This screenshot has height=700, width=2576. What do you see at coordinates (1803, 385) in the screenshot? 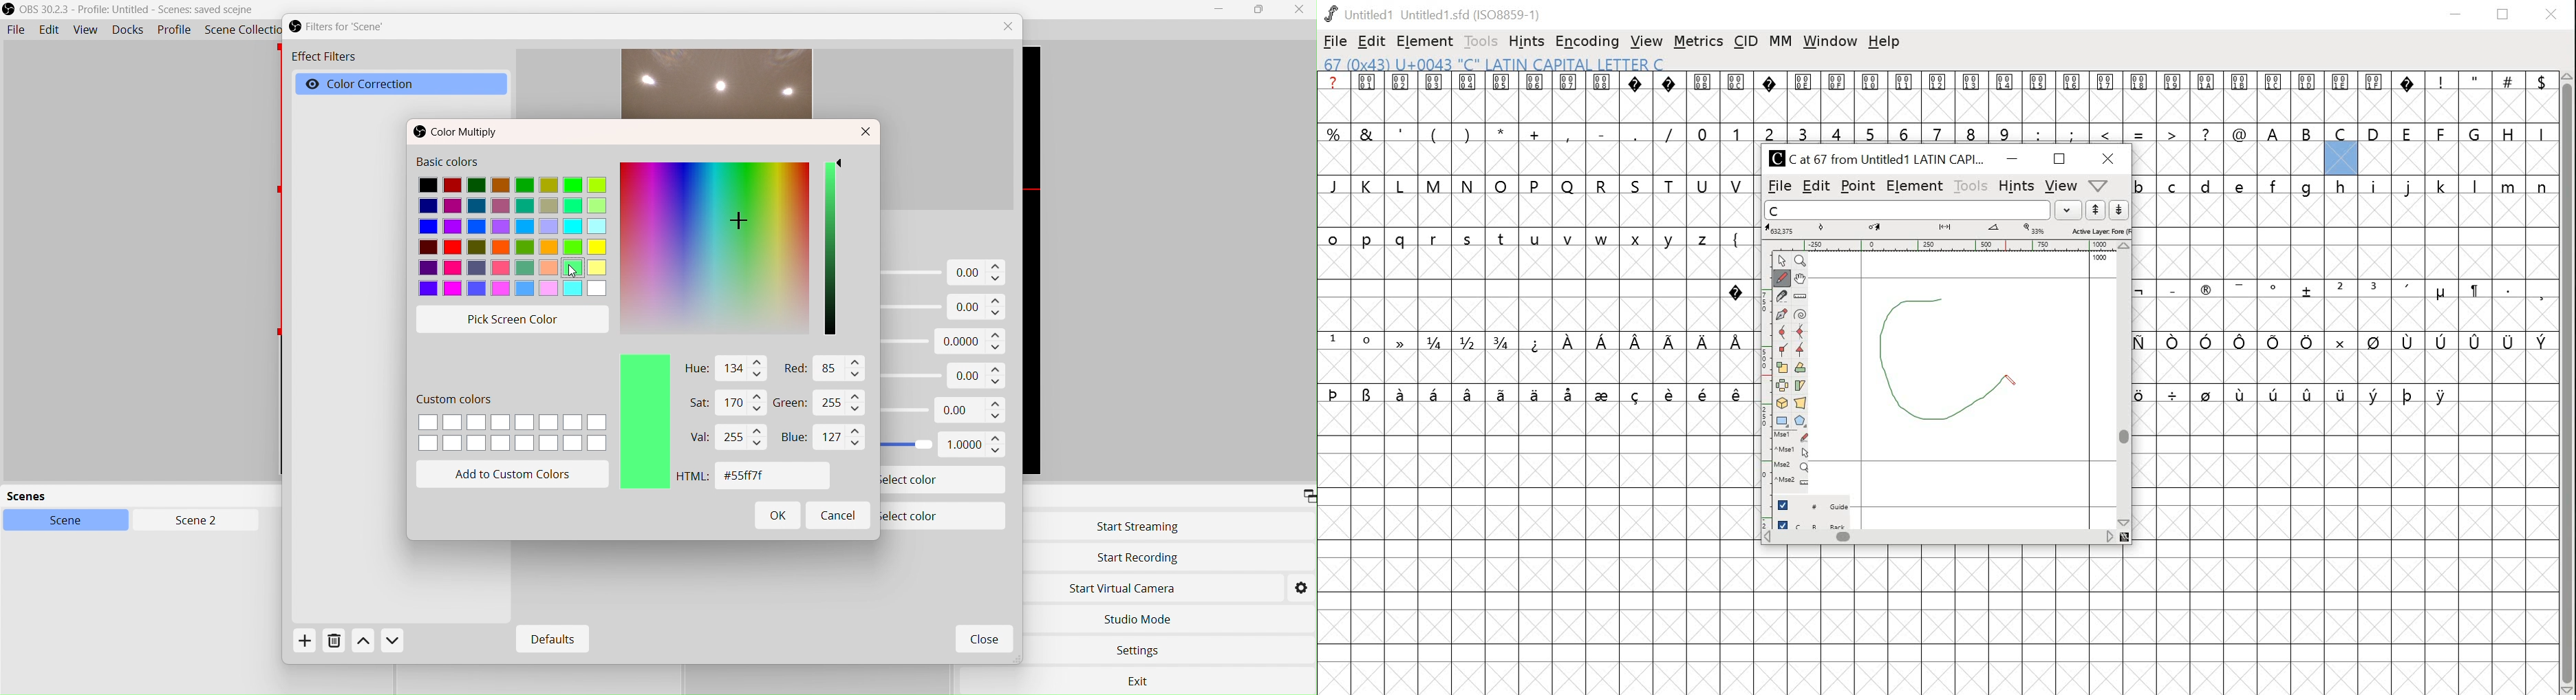
I see `skew` at bounding box center [1803, 385].